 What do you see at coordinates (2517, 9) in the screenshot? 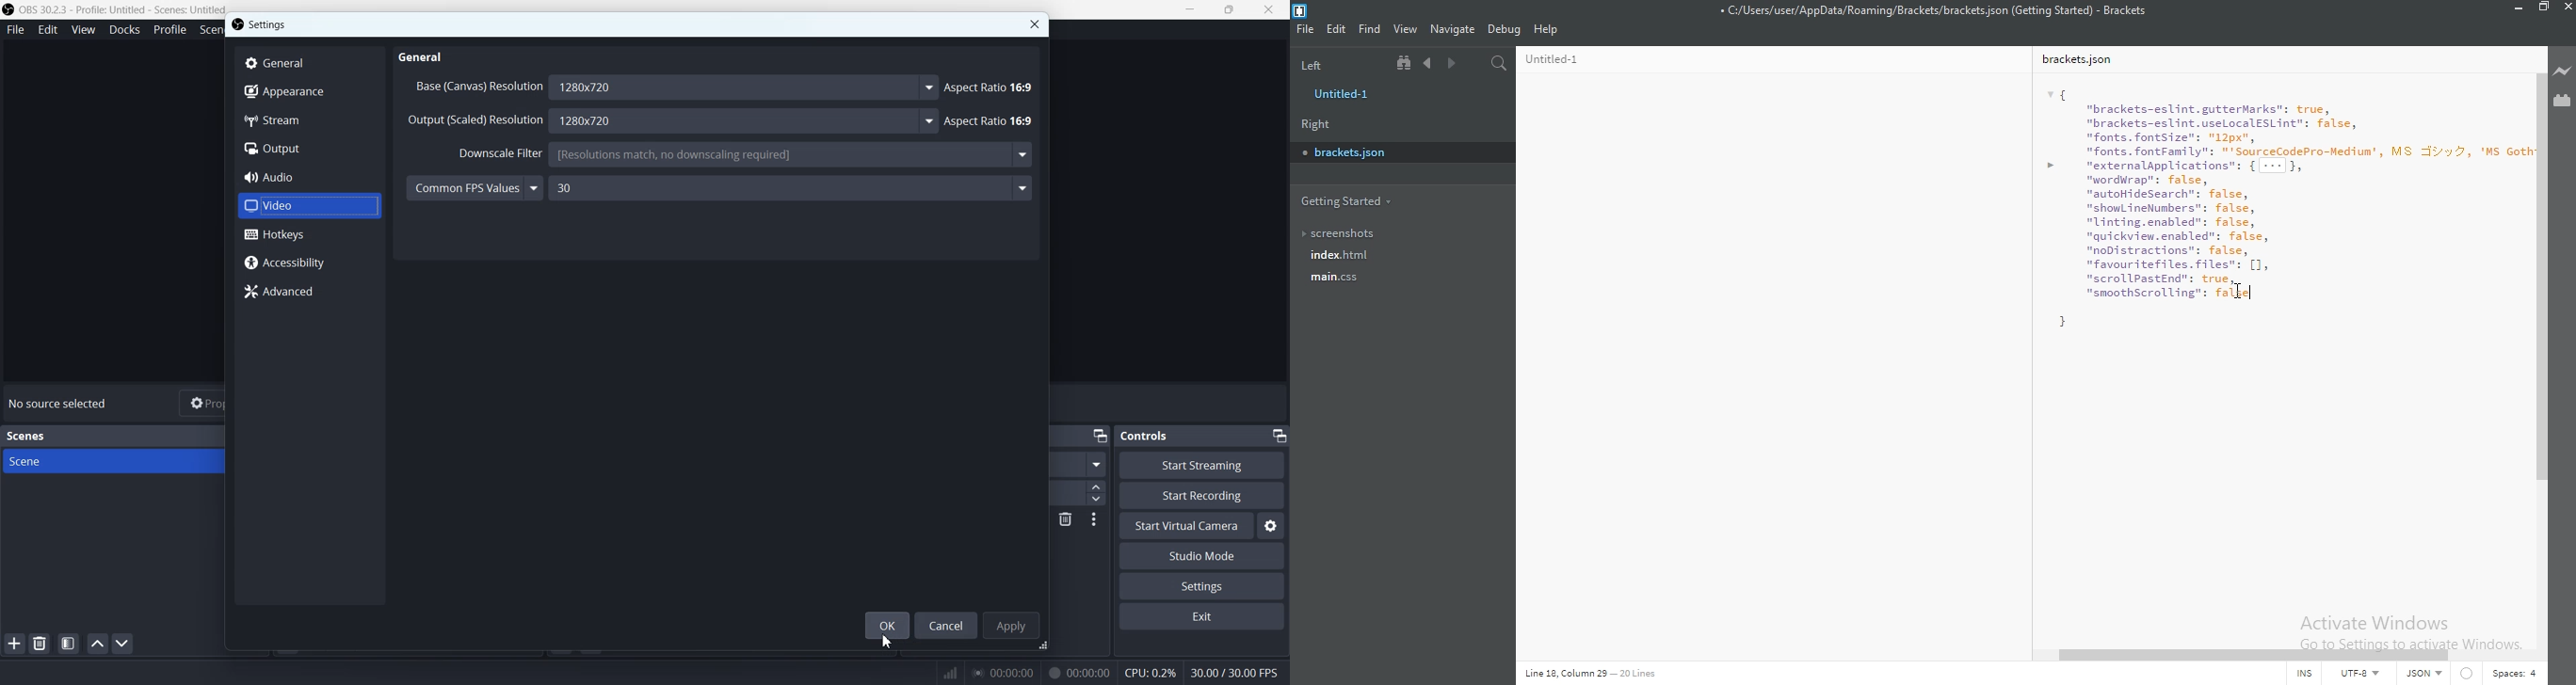
I see `Minimise` at bounding box center [2517, 9].